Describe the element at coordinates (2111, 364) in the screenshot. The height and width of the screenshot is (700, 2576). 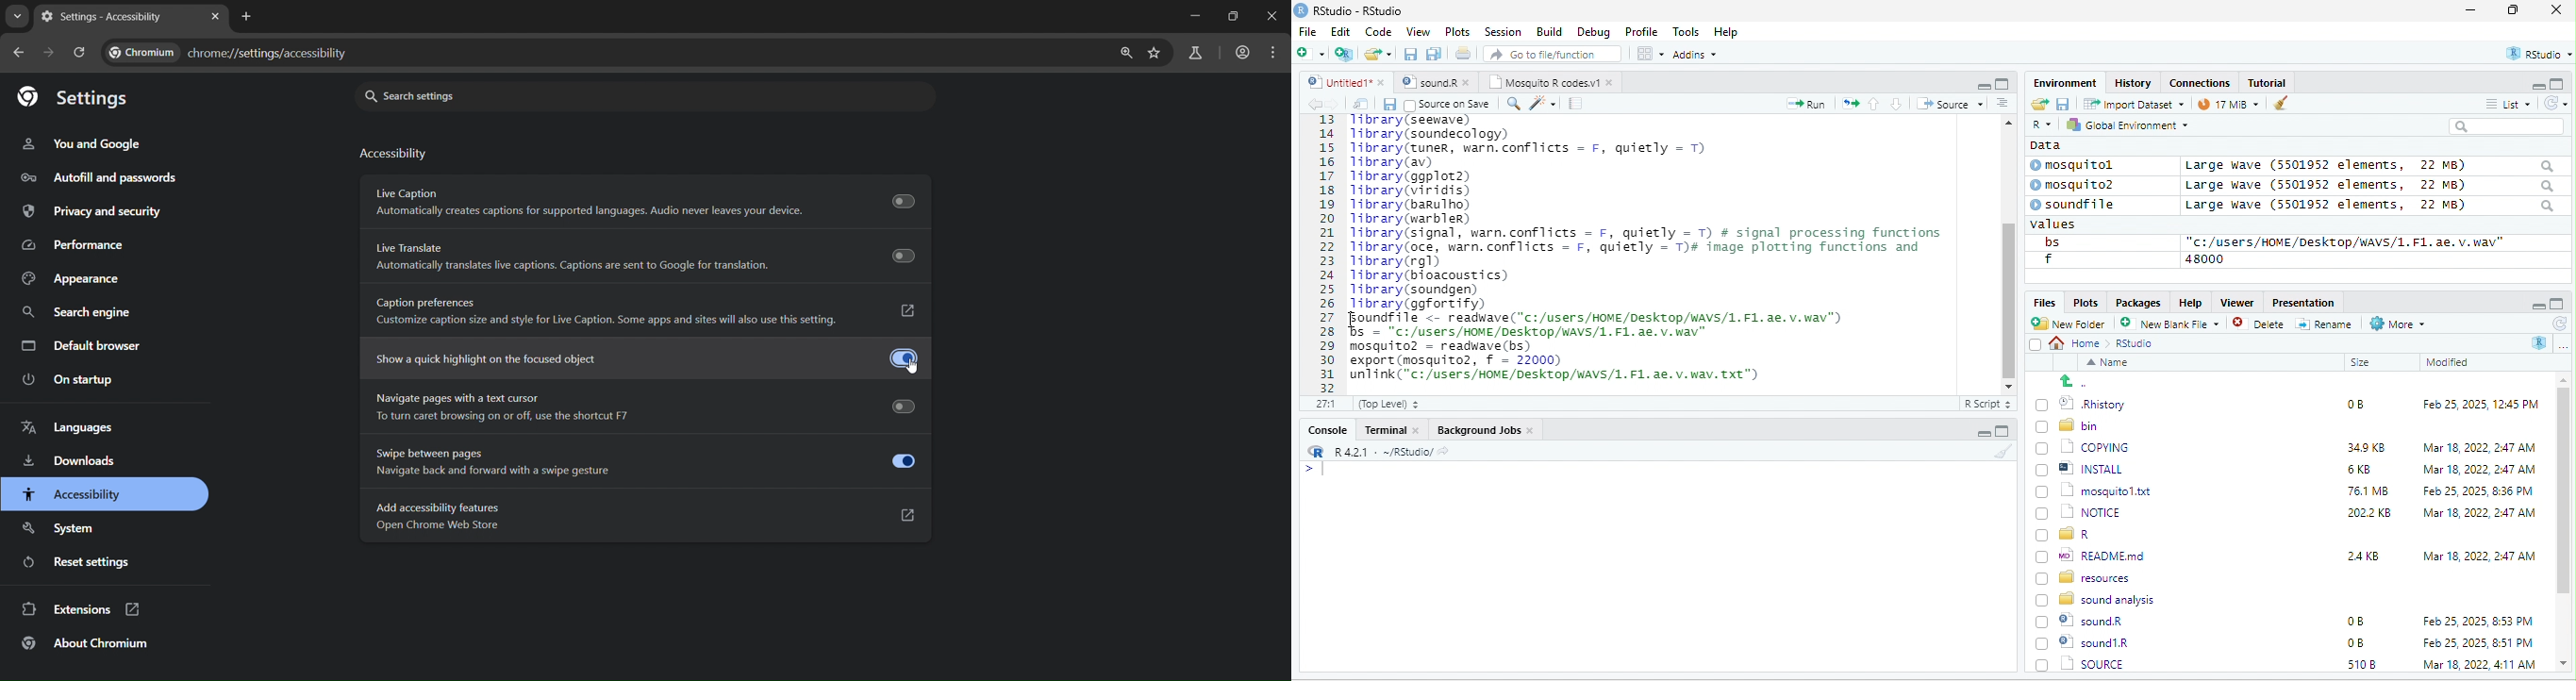
I see ` Name` at that location.